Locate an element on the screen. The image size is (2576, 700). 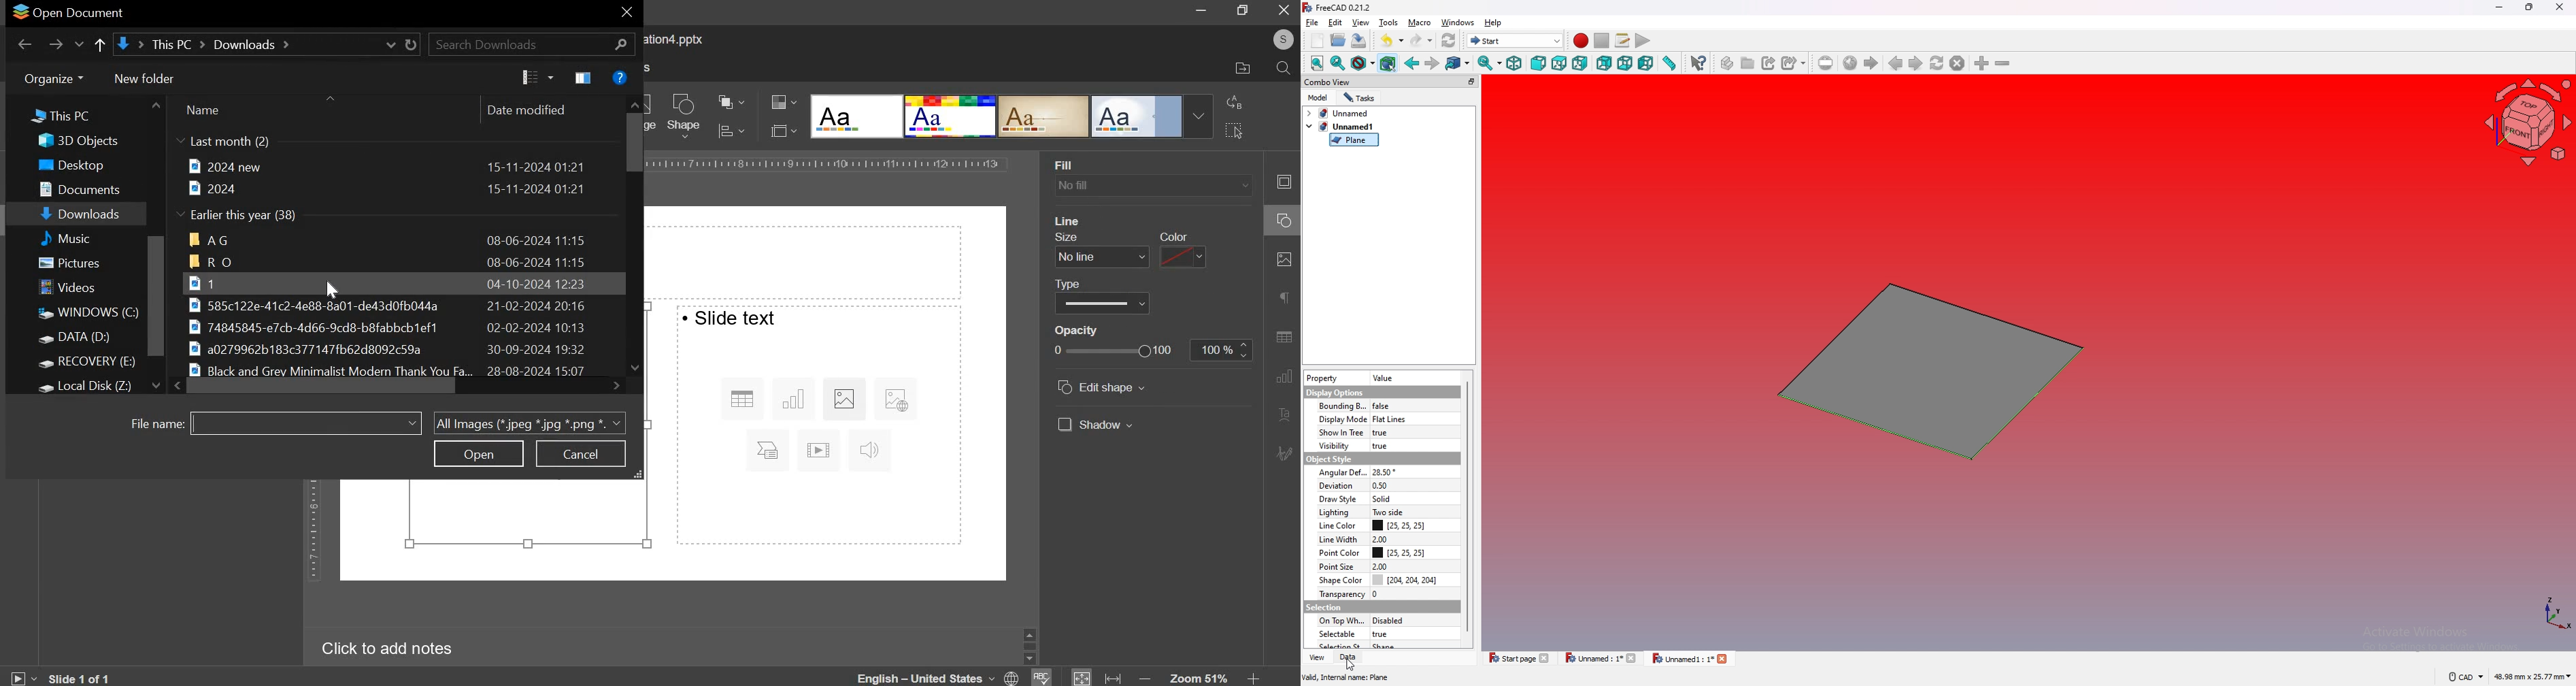
shape is located at coordinates (1394, 647).